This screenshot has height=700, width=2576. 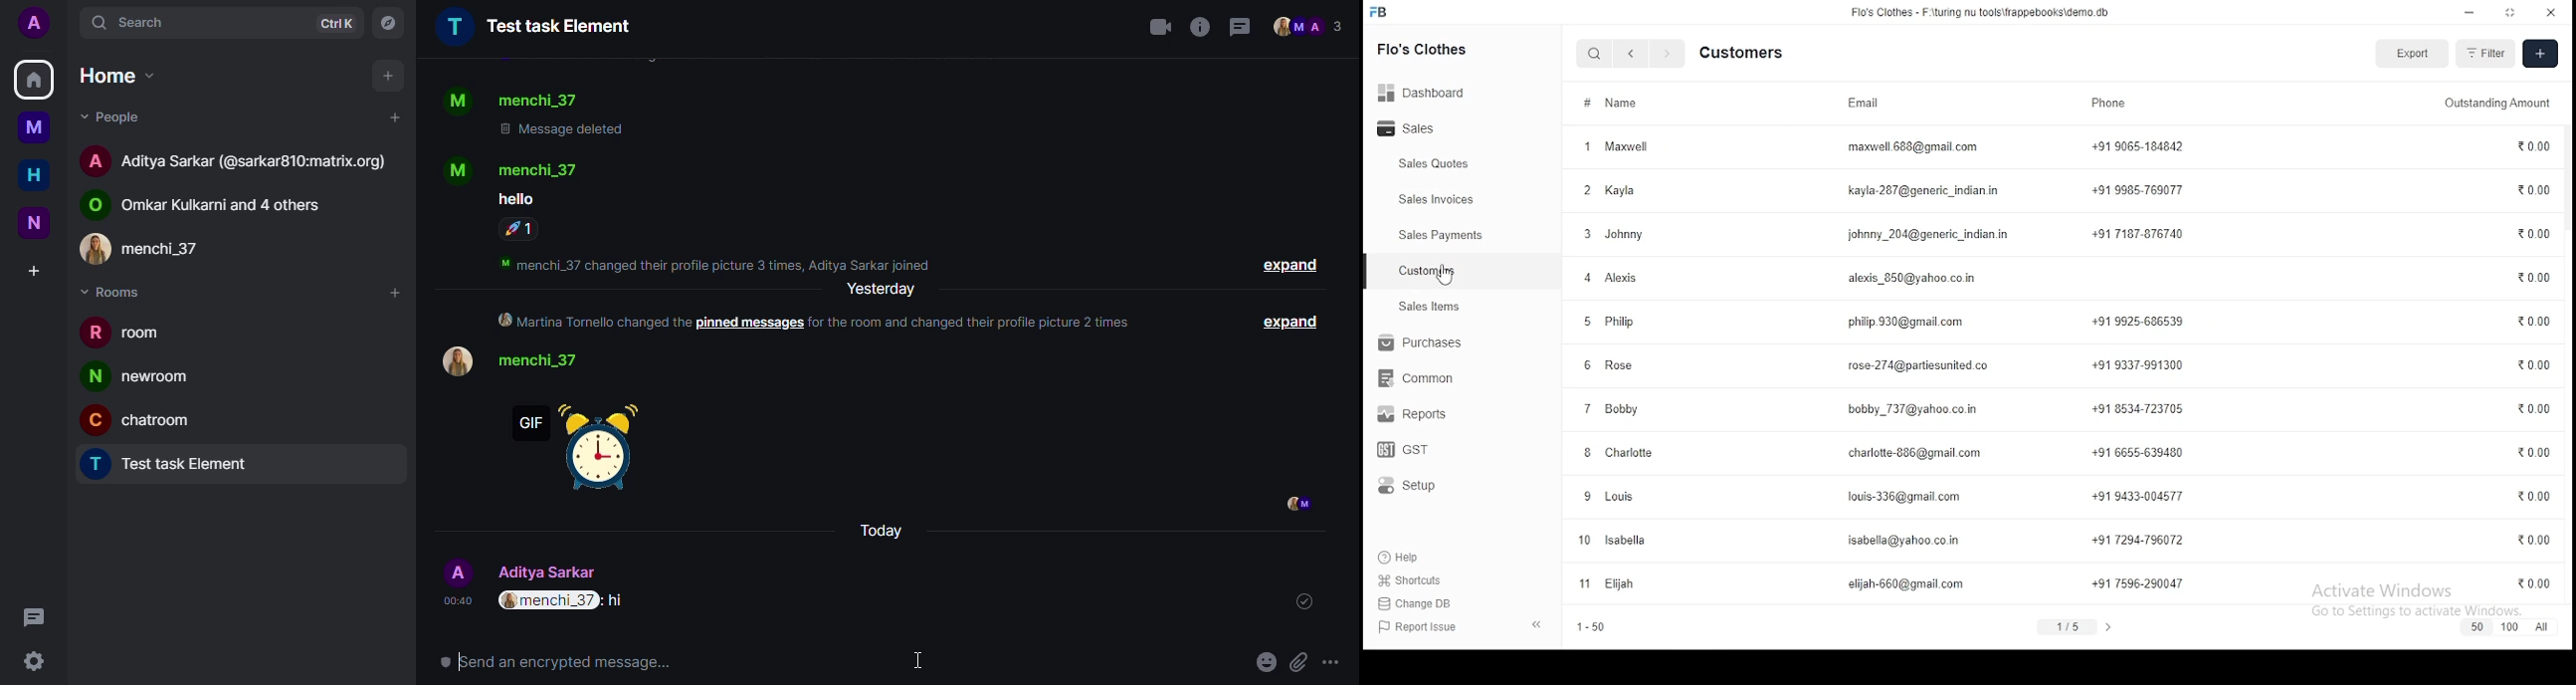 I want to click on 0.00, so click(x=2529, y=189).